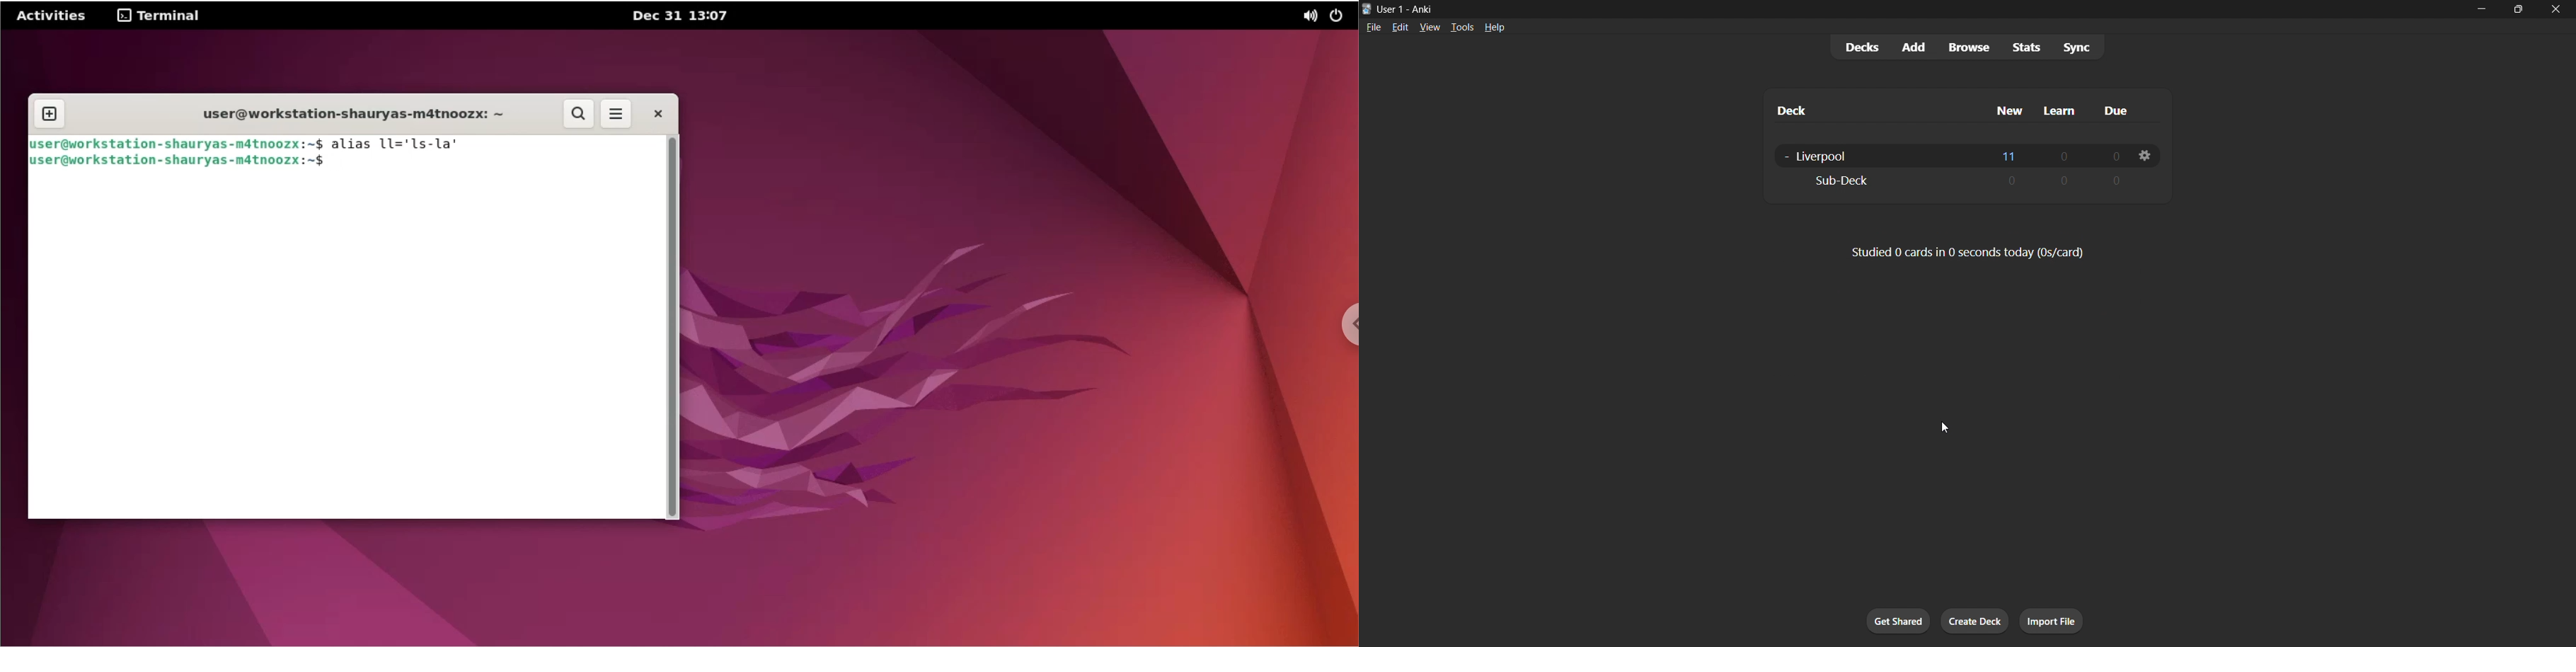 This screenshot has width=2576, height=672. What do you see at coordinates (1426, 27) in the screenshot?
I see `view` at bounding box center [1426, 27].